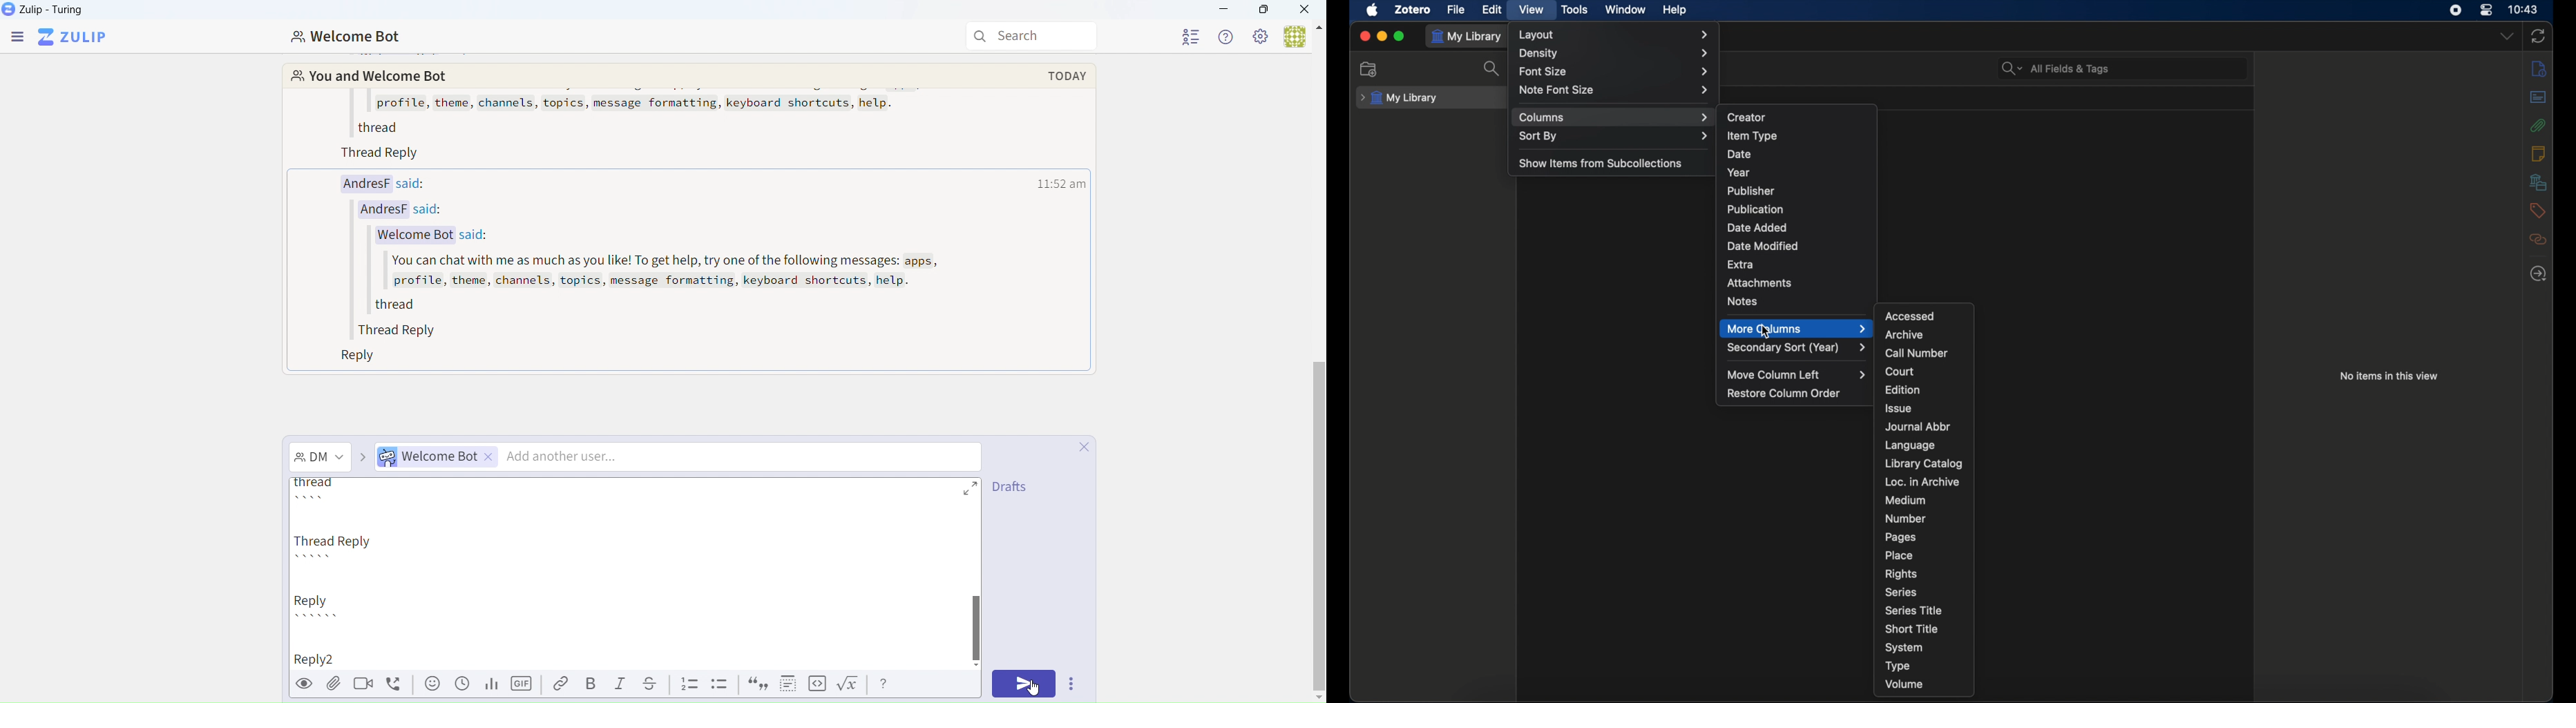 Image resolution: width=2576 pixels, height=728 pixels. What do you see at coordinates (394, 305) in the screenshot?
I see `thread` at bounding box center [394, 305].